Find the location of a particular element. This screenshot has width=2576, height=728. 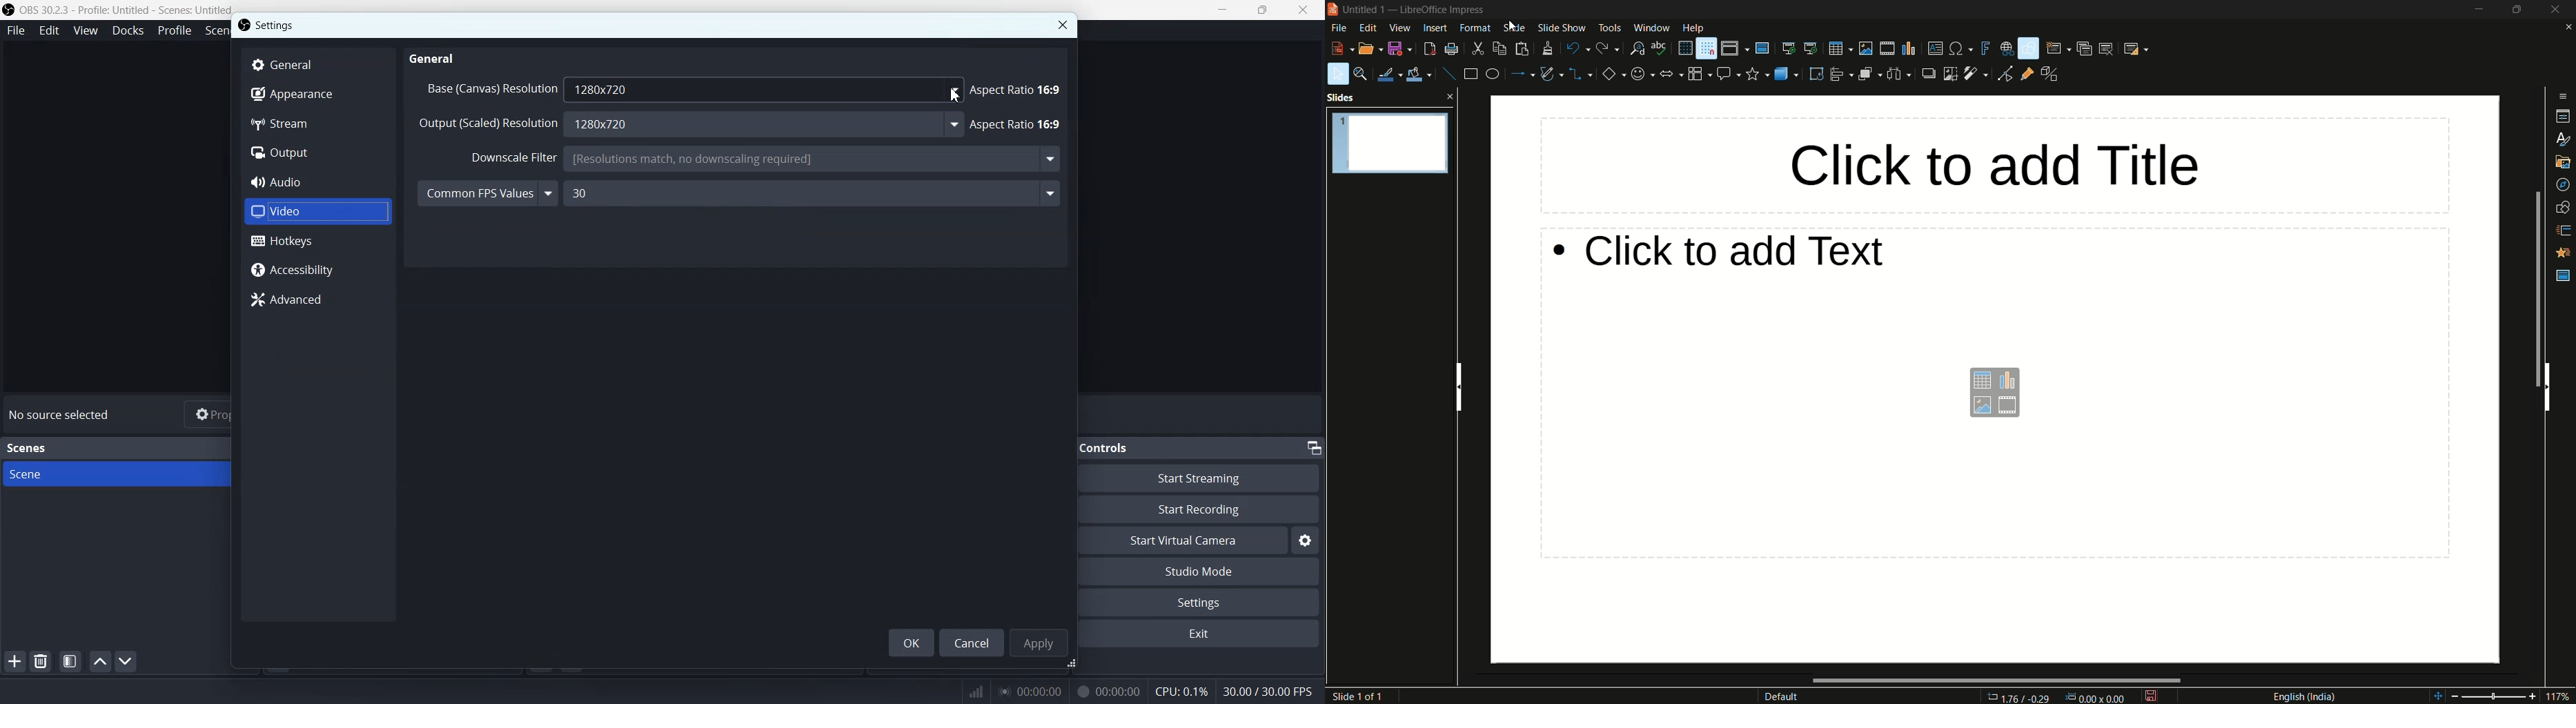

Stream is located at coordinates (317, 125).